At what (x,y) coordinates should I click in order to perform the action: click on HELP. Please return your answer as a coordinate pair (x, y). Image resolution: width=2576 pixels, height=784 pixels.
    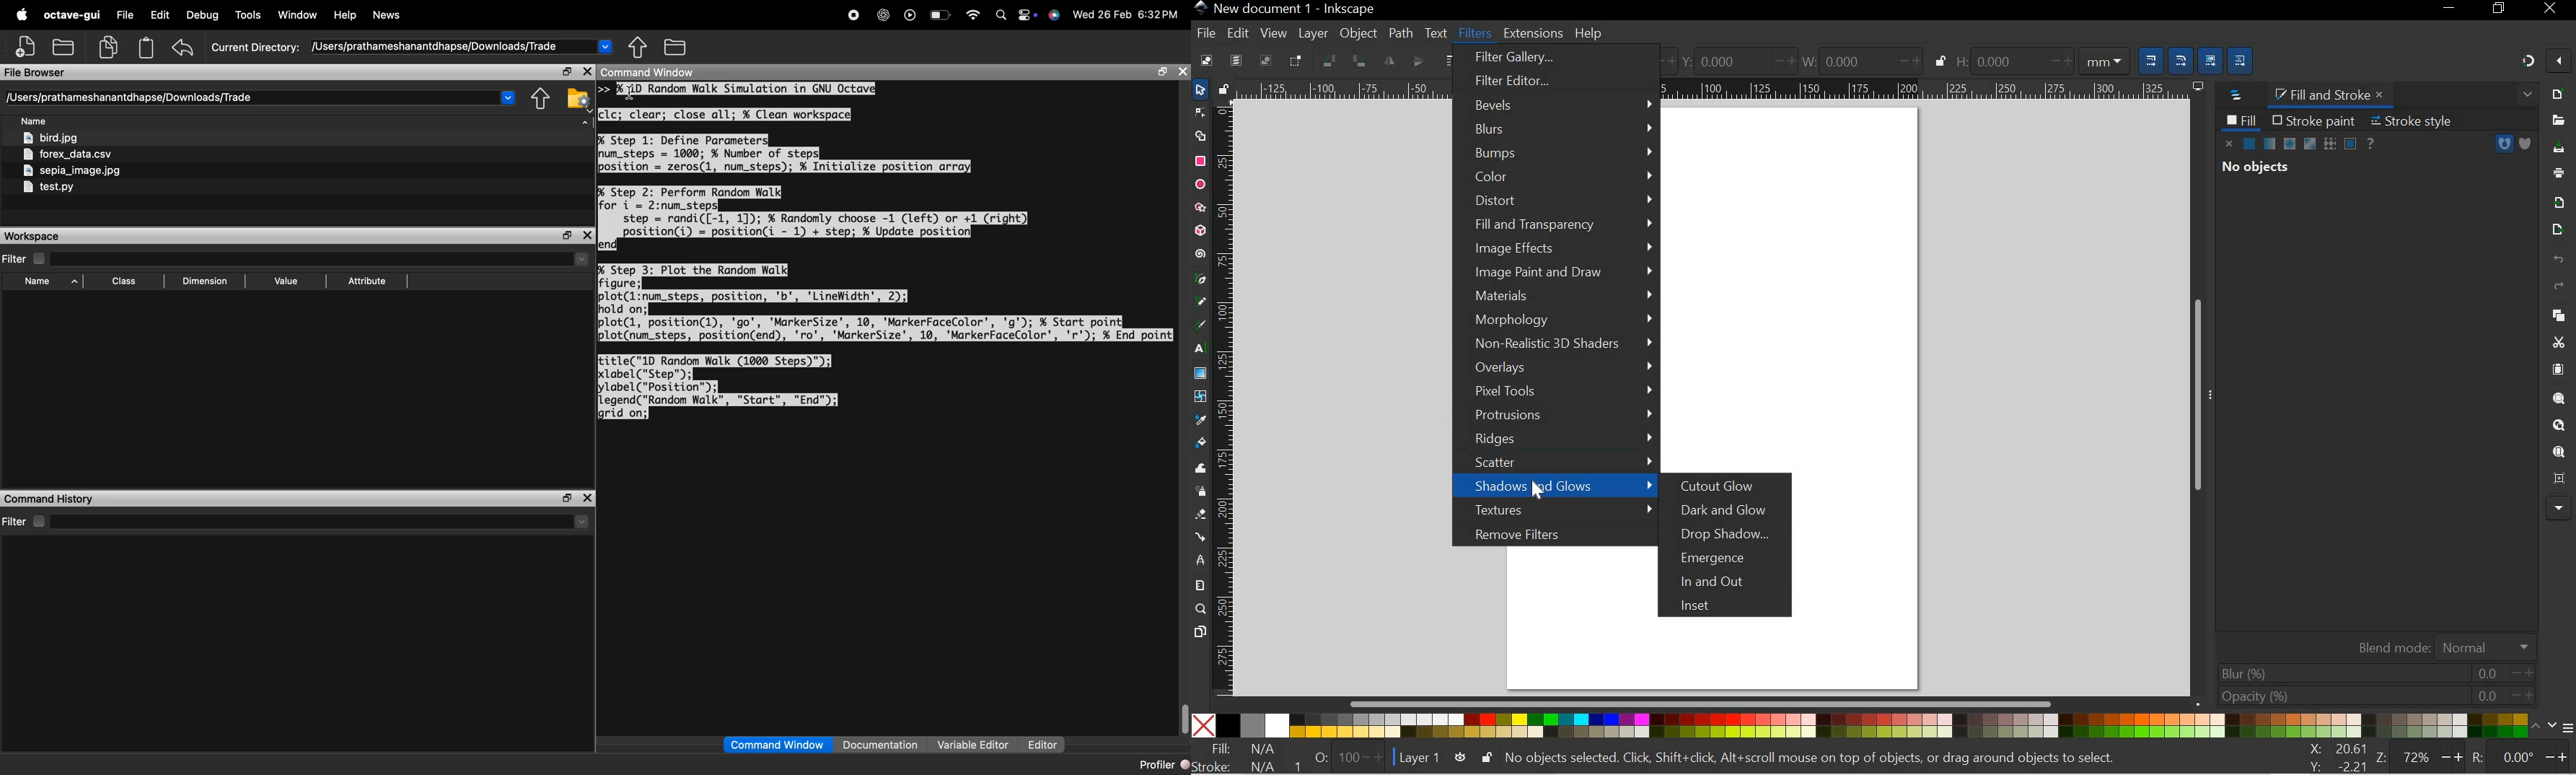
    Looking at the image, I should click on (1589, 34).